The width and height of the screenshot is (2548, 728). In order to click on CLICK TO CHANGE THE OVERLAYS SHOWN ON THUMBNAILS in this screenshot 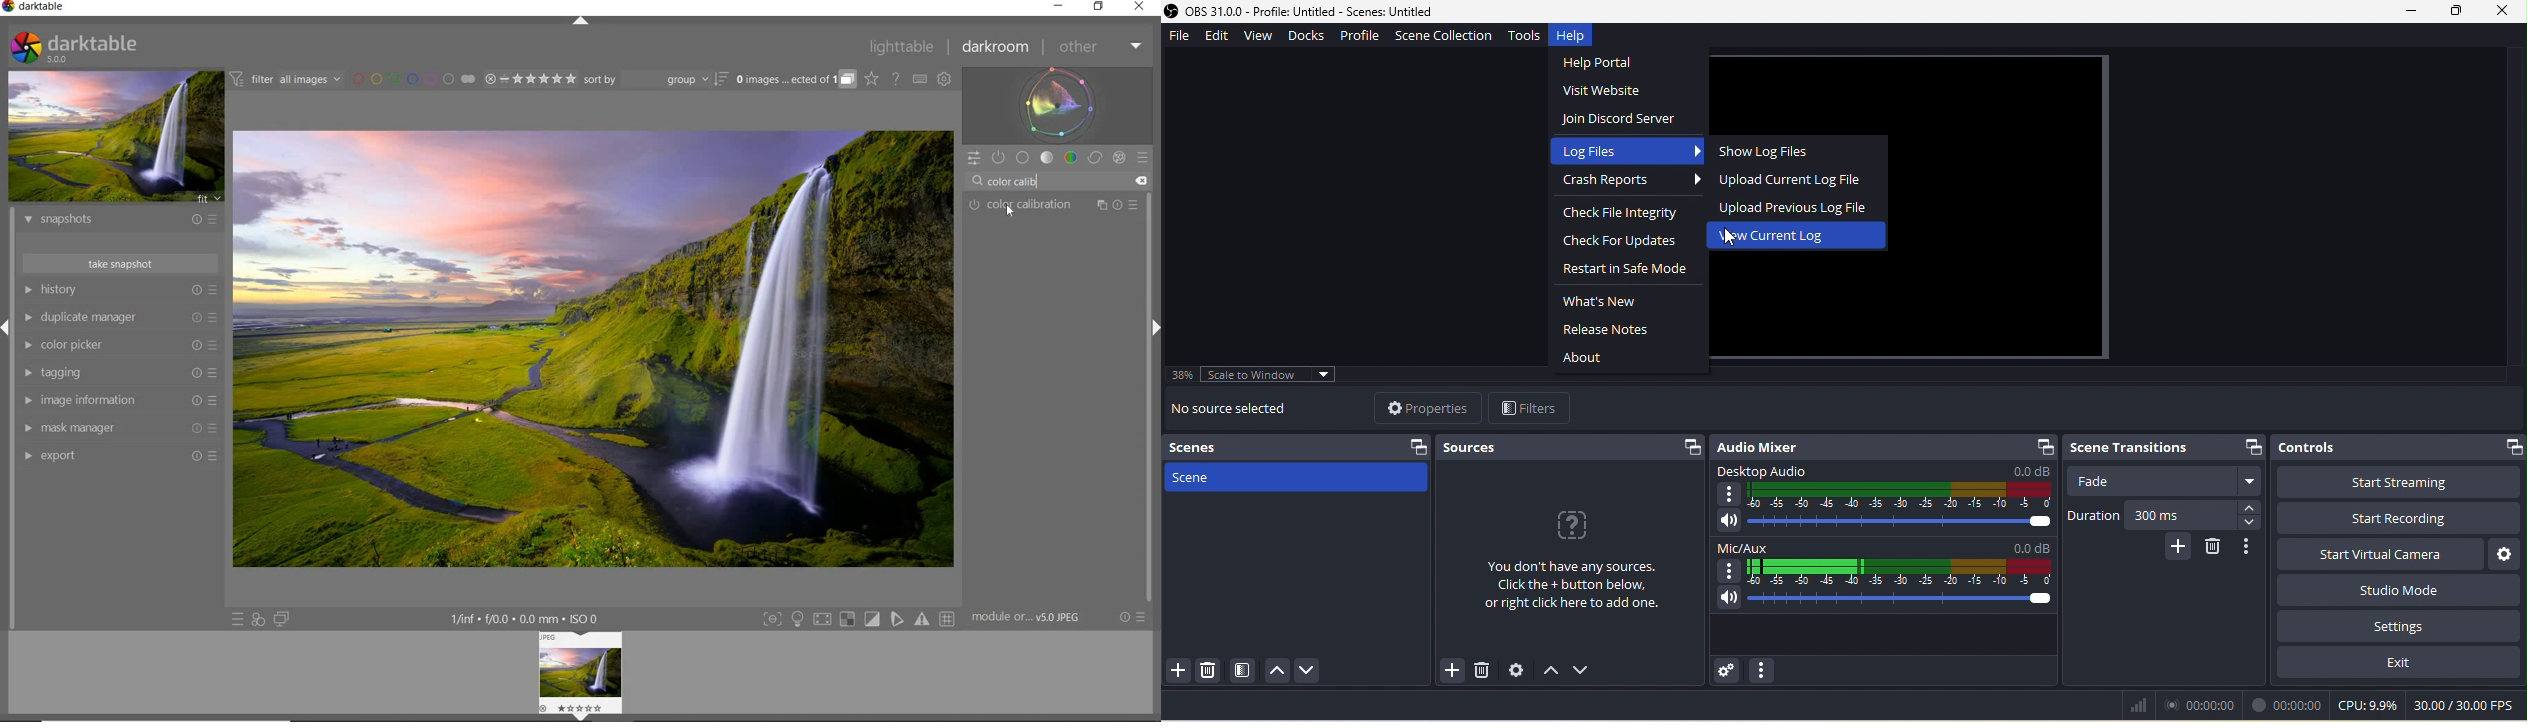, I will do `click(873, 79)`.